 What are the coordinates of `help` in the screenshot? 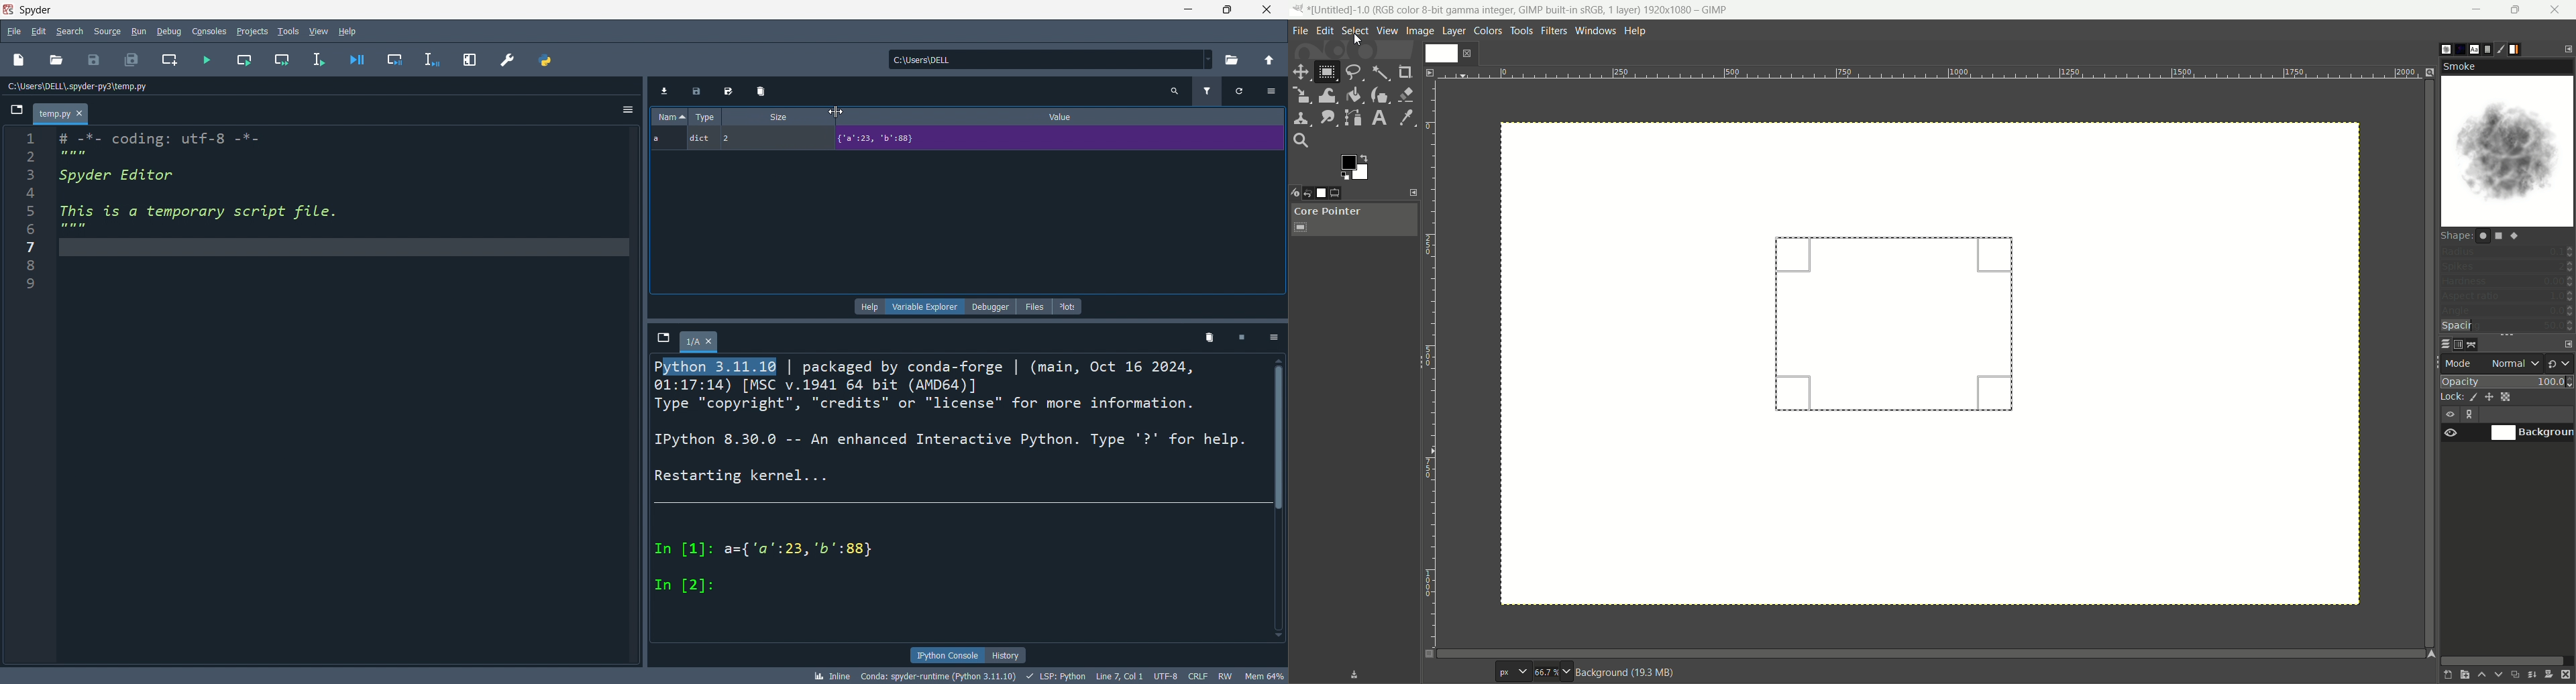 It's located at (867, 306).